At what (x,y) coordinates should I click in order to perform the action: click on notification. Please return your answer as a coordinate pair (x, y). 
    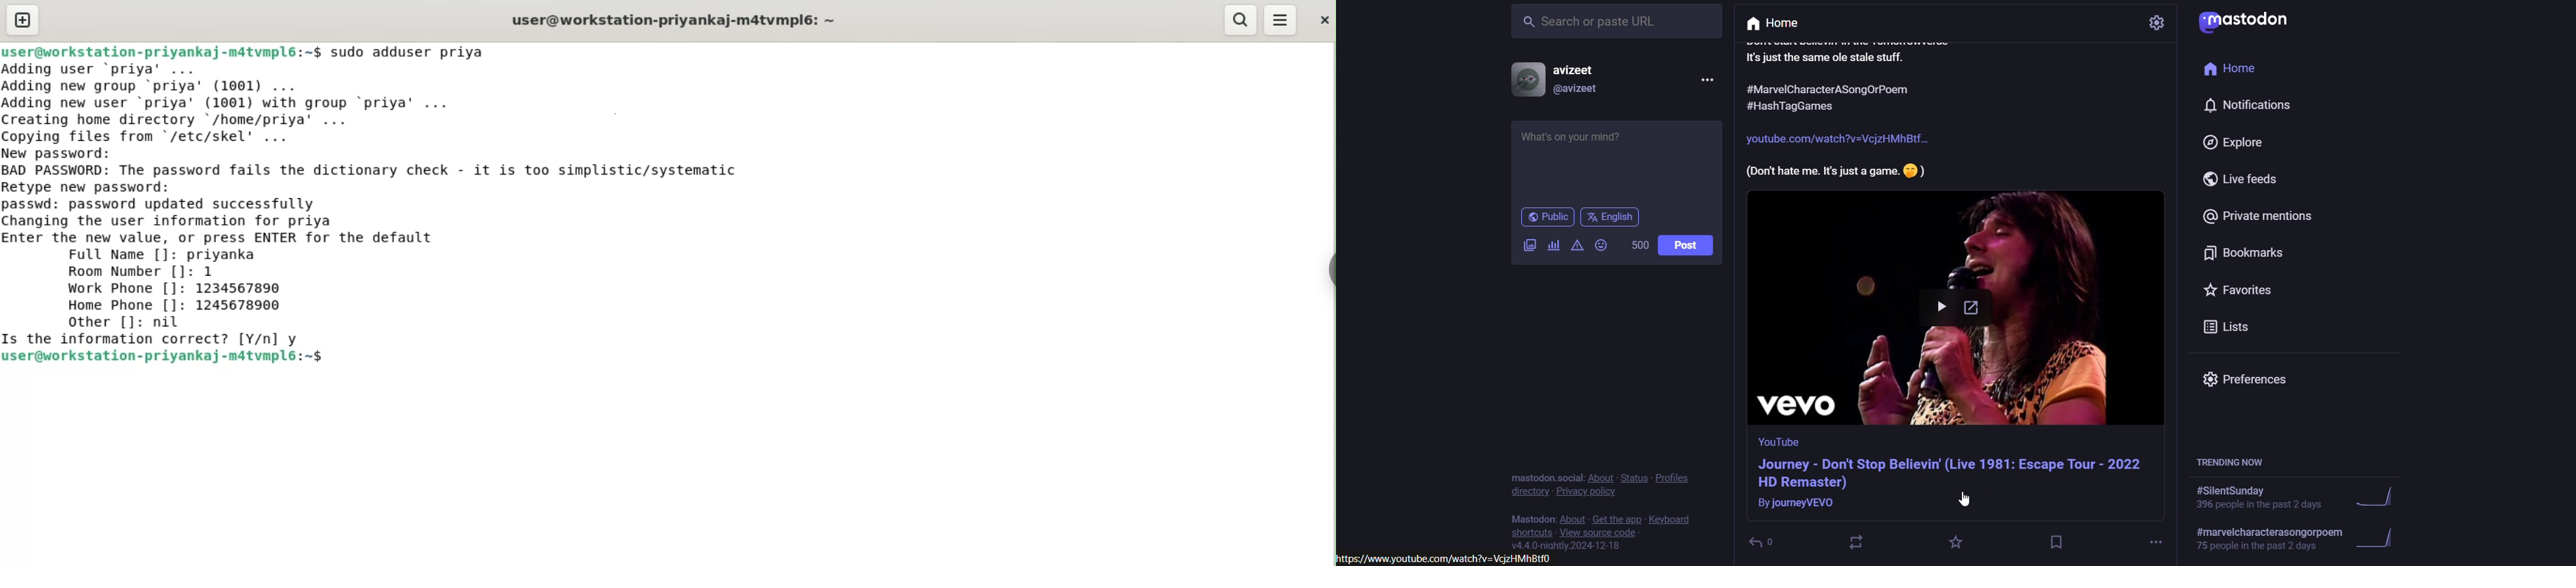
    Looking at the image, I should click on (2247, 106).